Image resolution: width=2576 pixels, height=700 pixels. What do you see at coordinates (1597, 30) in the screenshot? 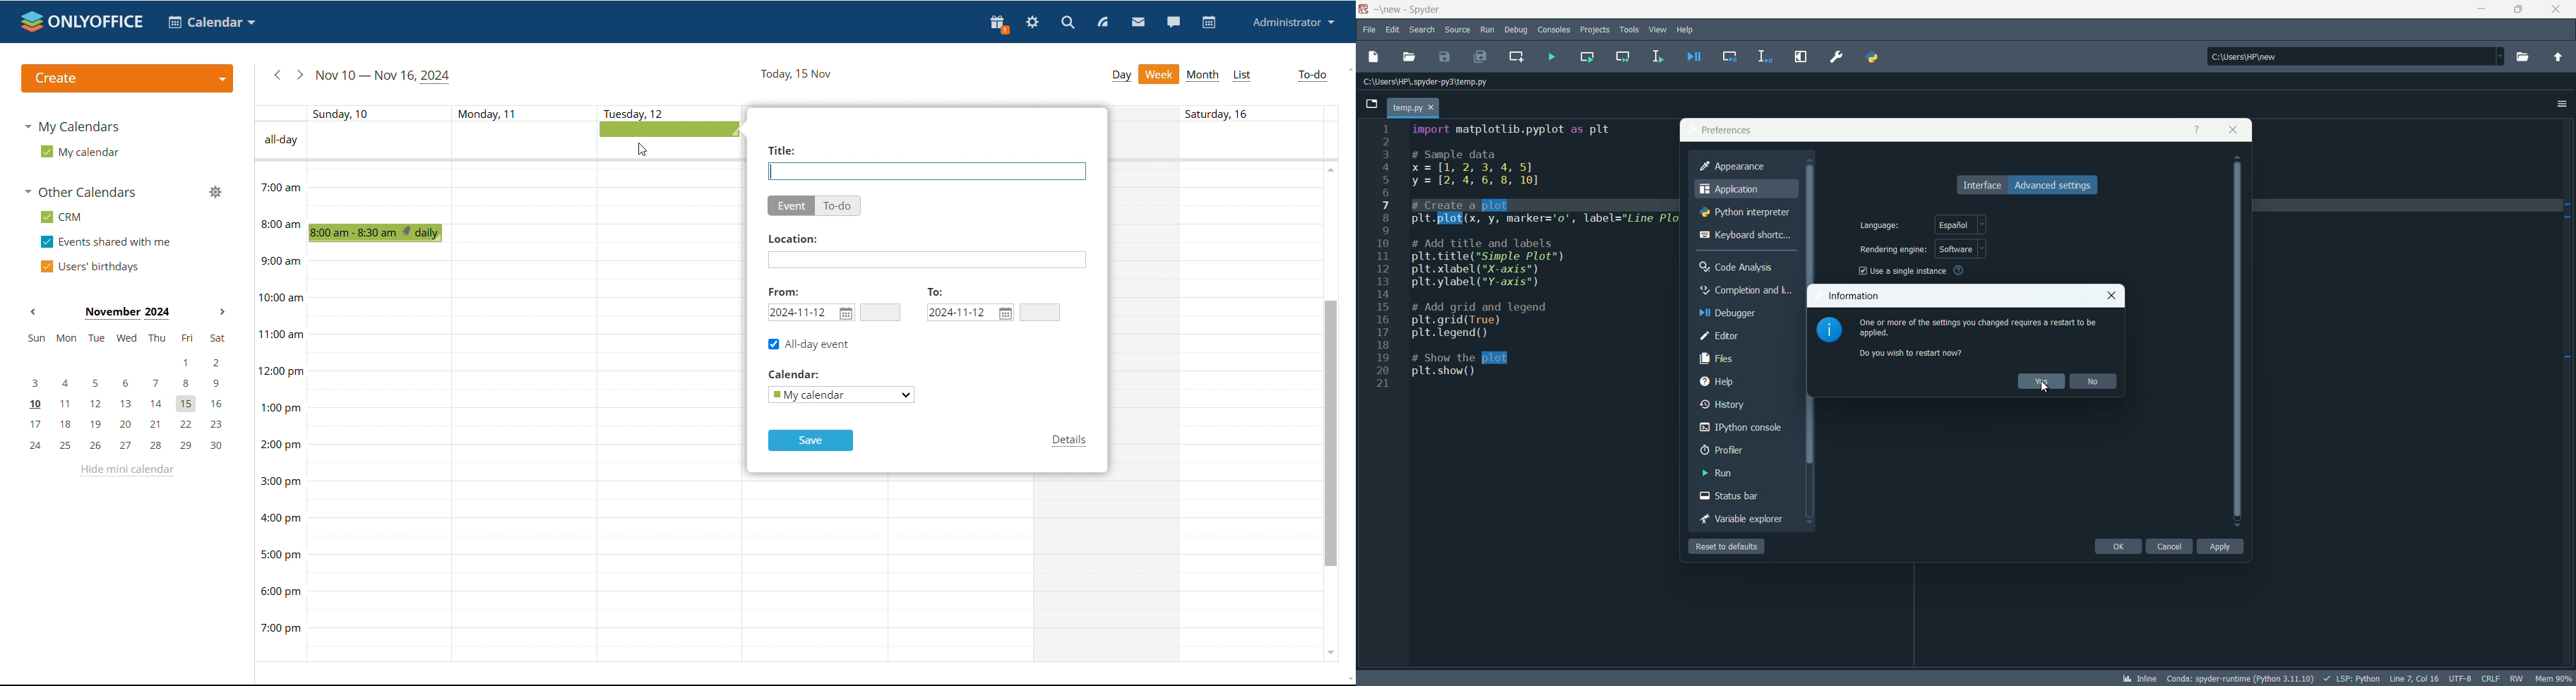
I see `projects` at bounding box center [1597, 30].